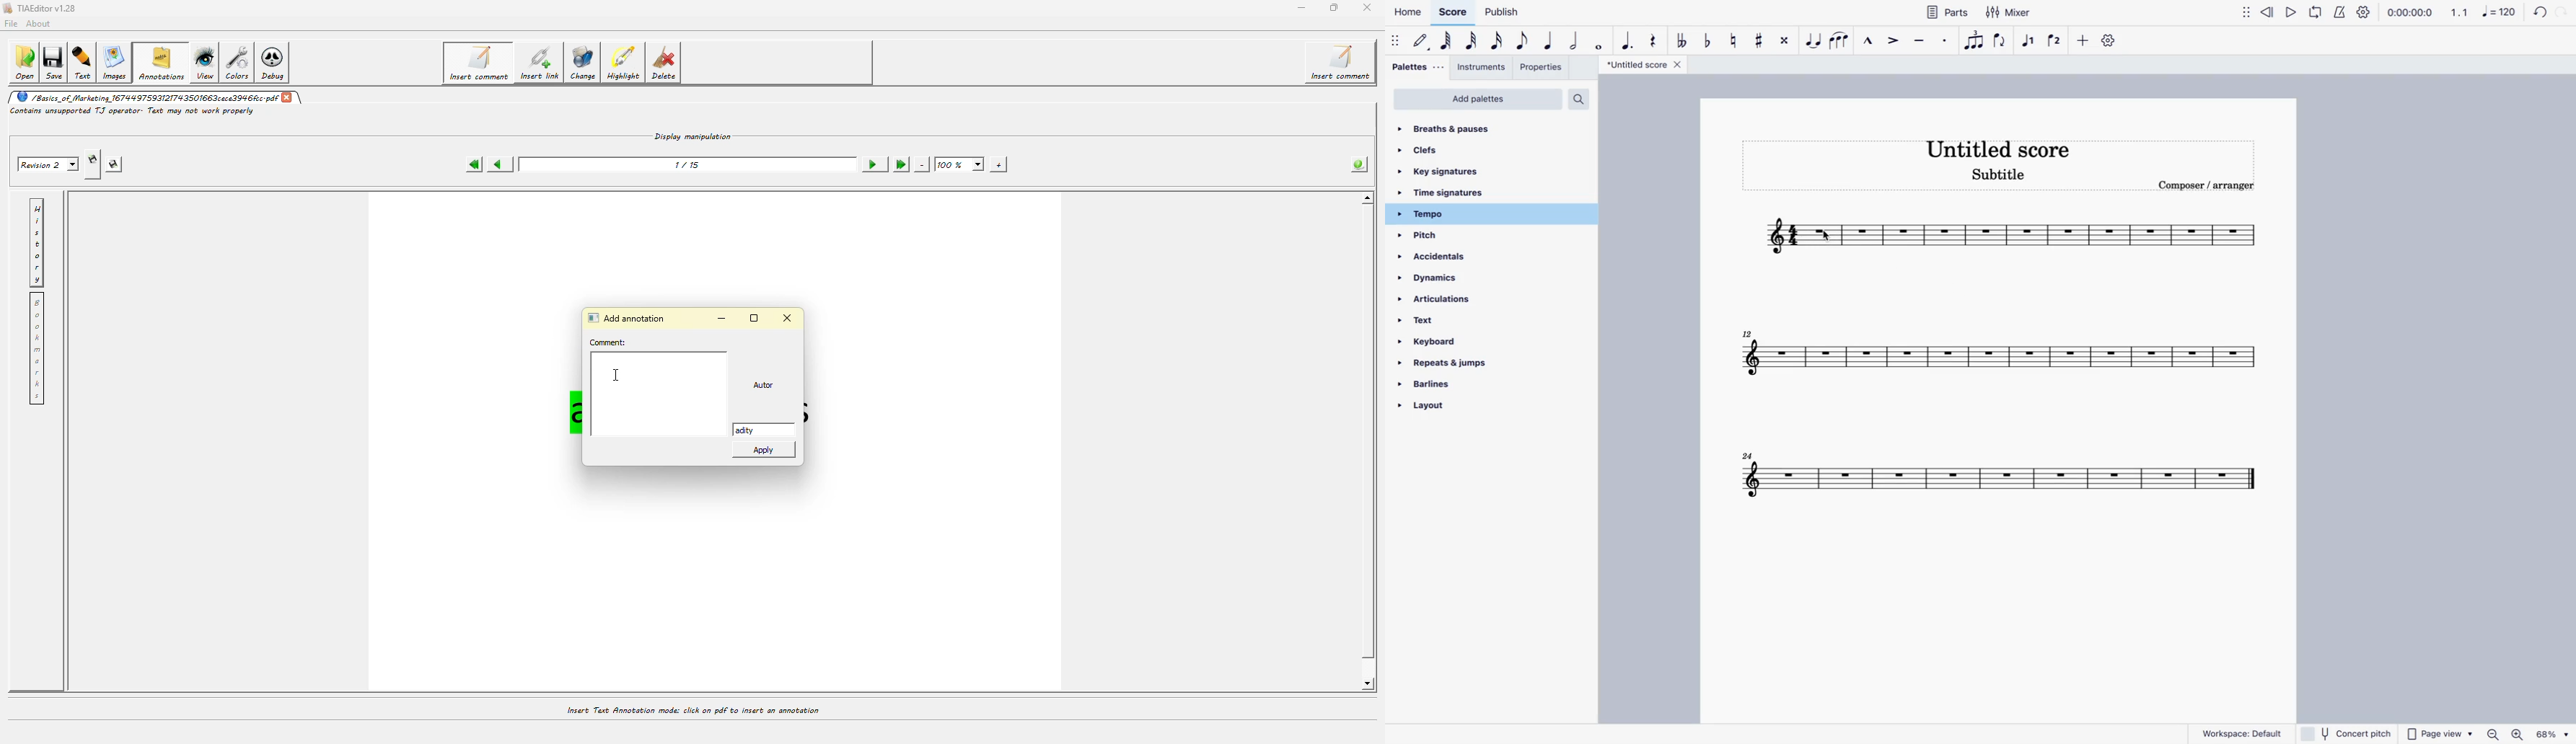 Image resolution: width=2576 pixels, height=756 pixels. I want to click on tuplet, so click(1973, 40).